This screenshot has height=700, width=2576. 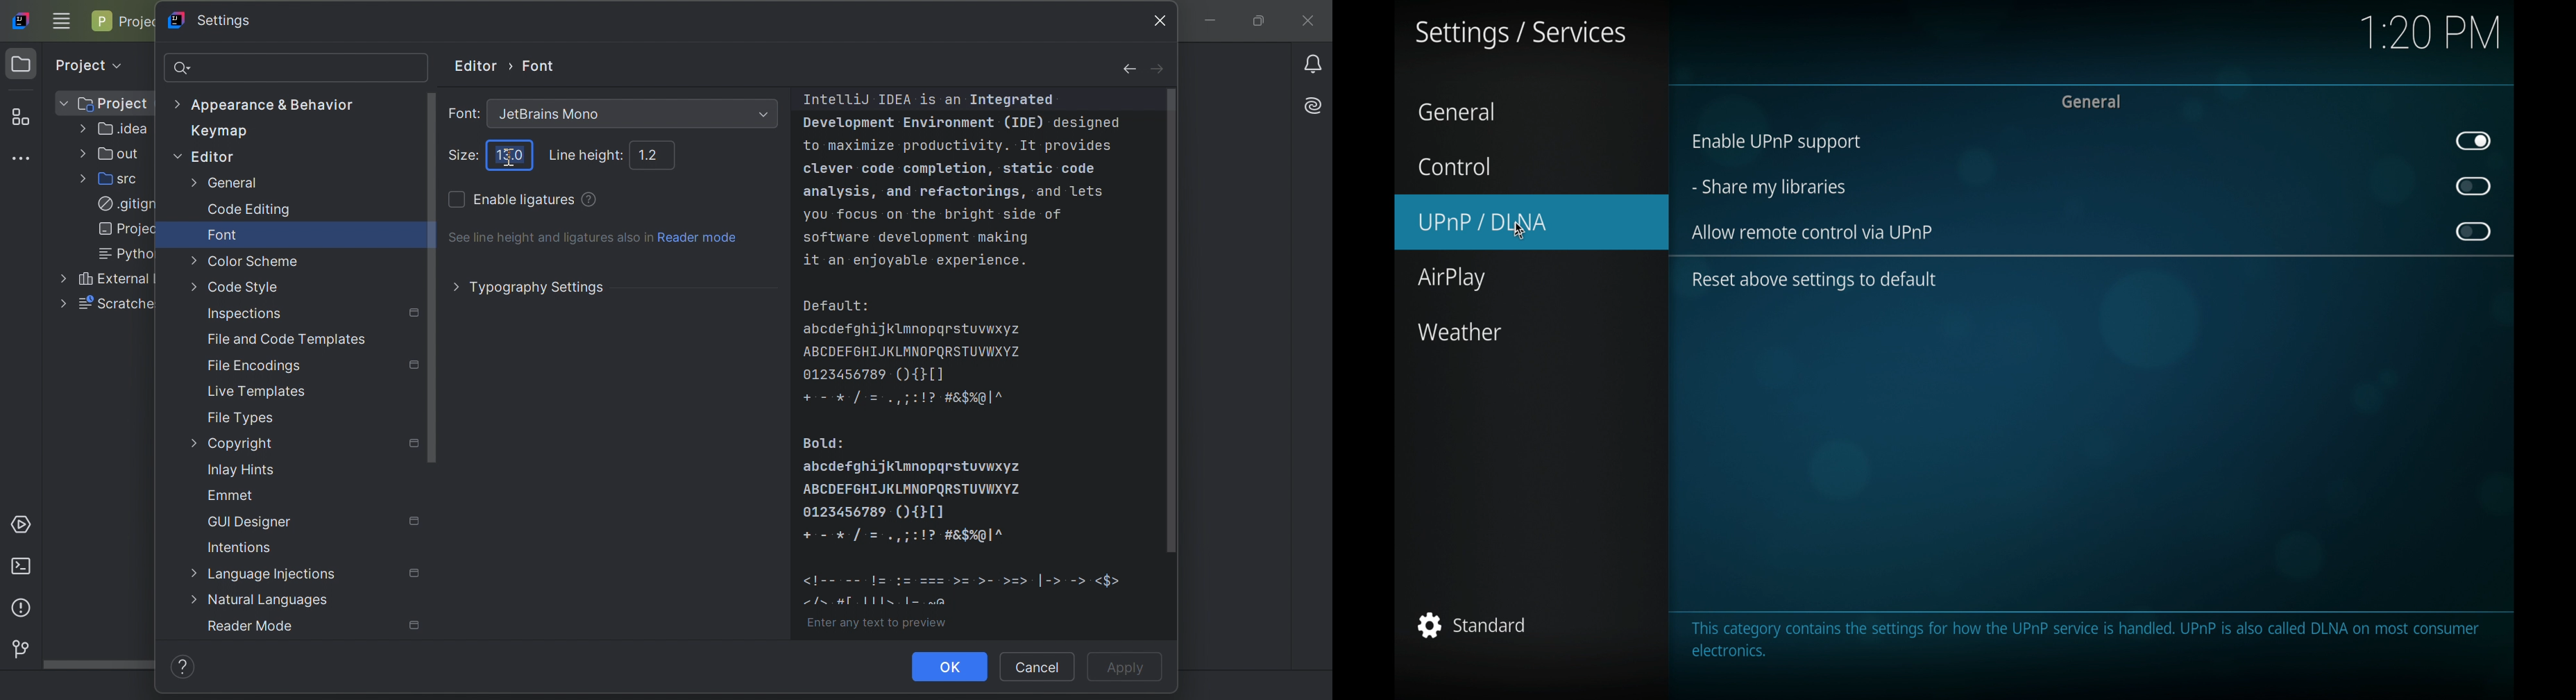 What do you see at coordinates (512, 65) in the screenshot?
I see `Arrow` at bounding box center [512, 65].